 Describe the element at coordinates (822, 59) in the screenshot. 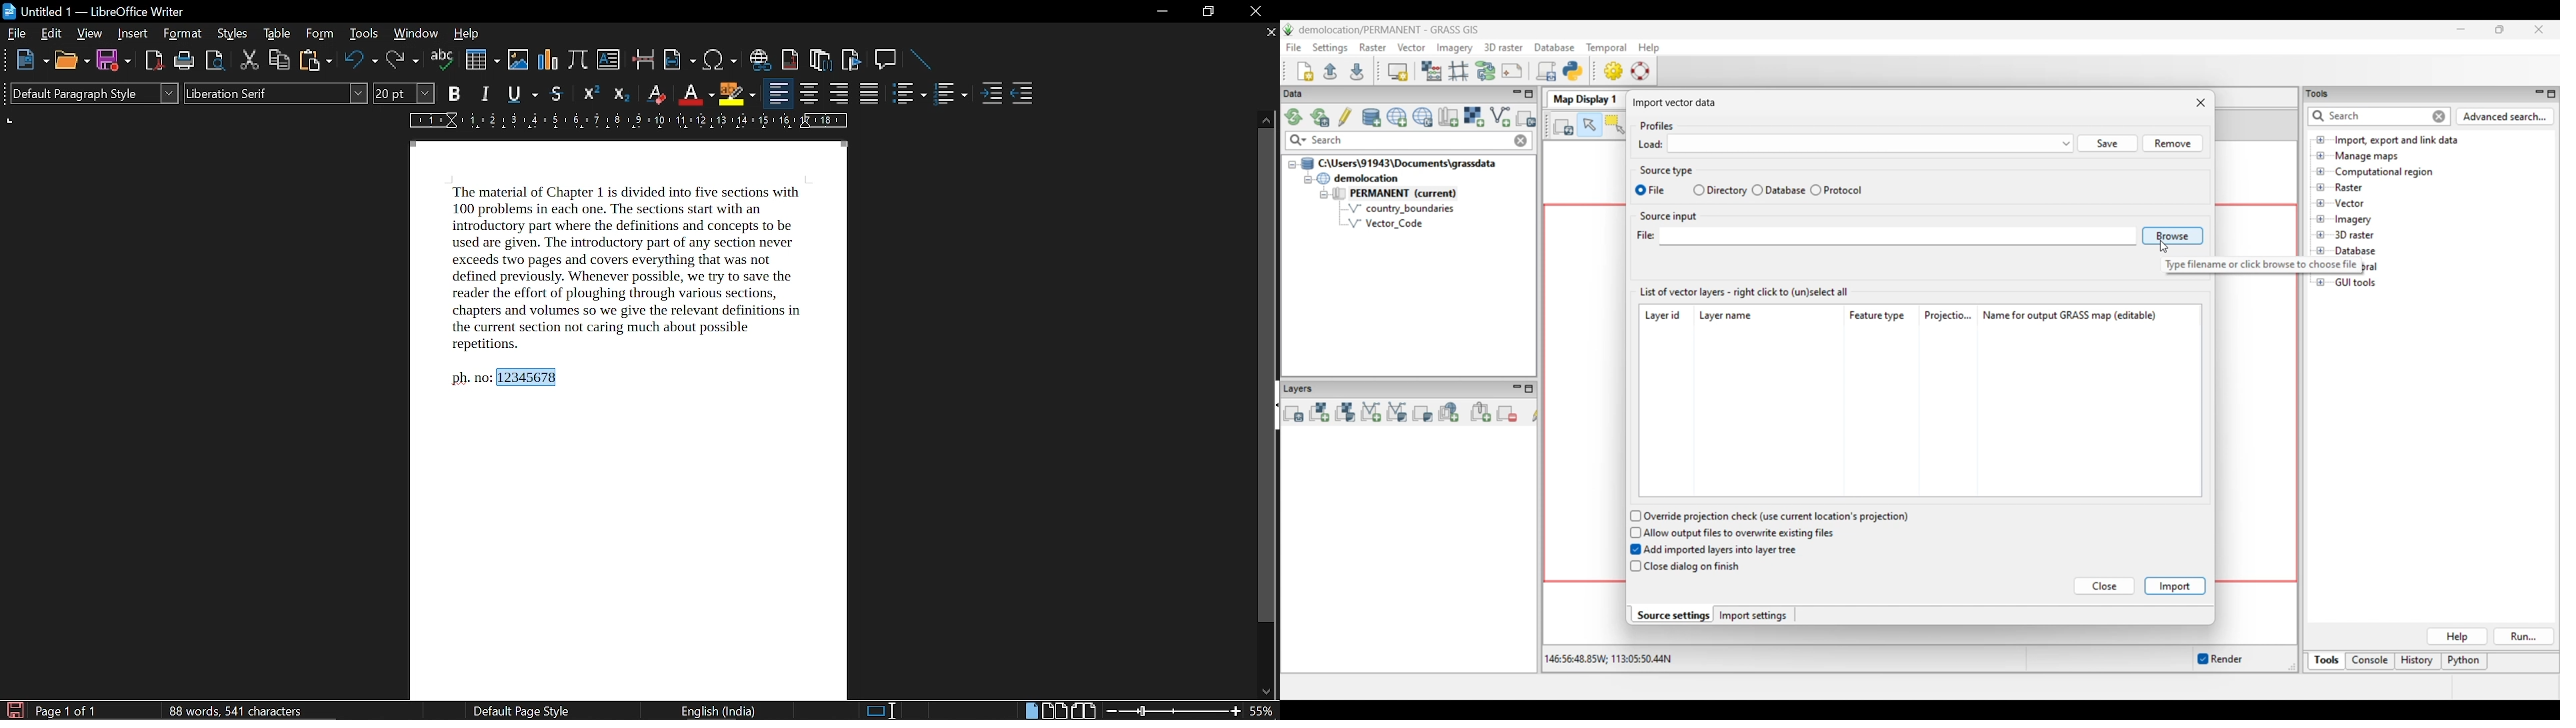

I see `insert endnote` at that location.